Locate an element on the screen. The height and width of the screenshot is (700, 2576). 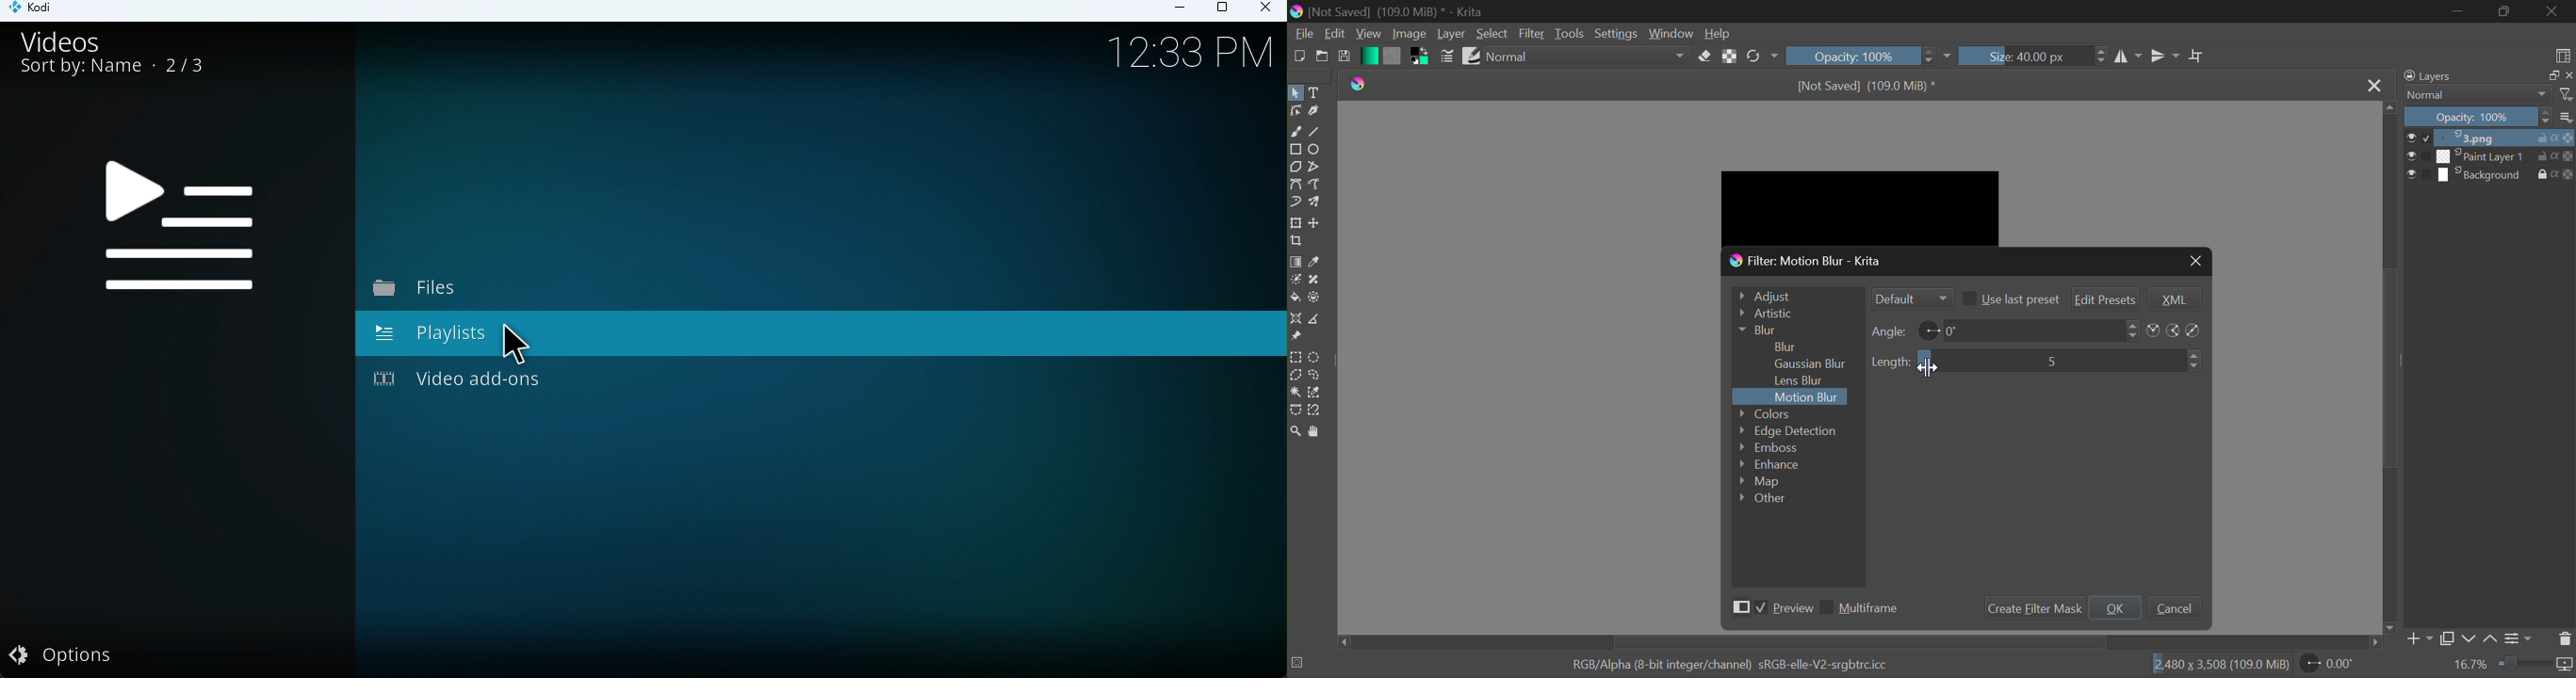
XML is located at coordinates (2173, 299).